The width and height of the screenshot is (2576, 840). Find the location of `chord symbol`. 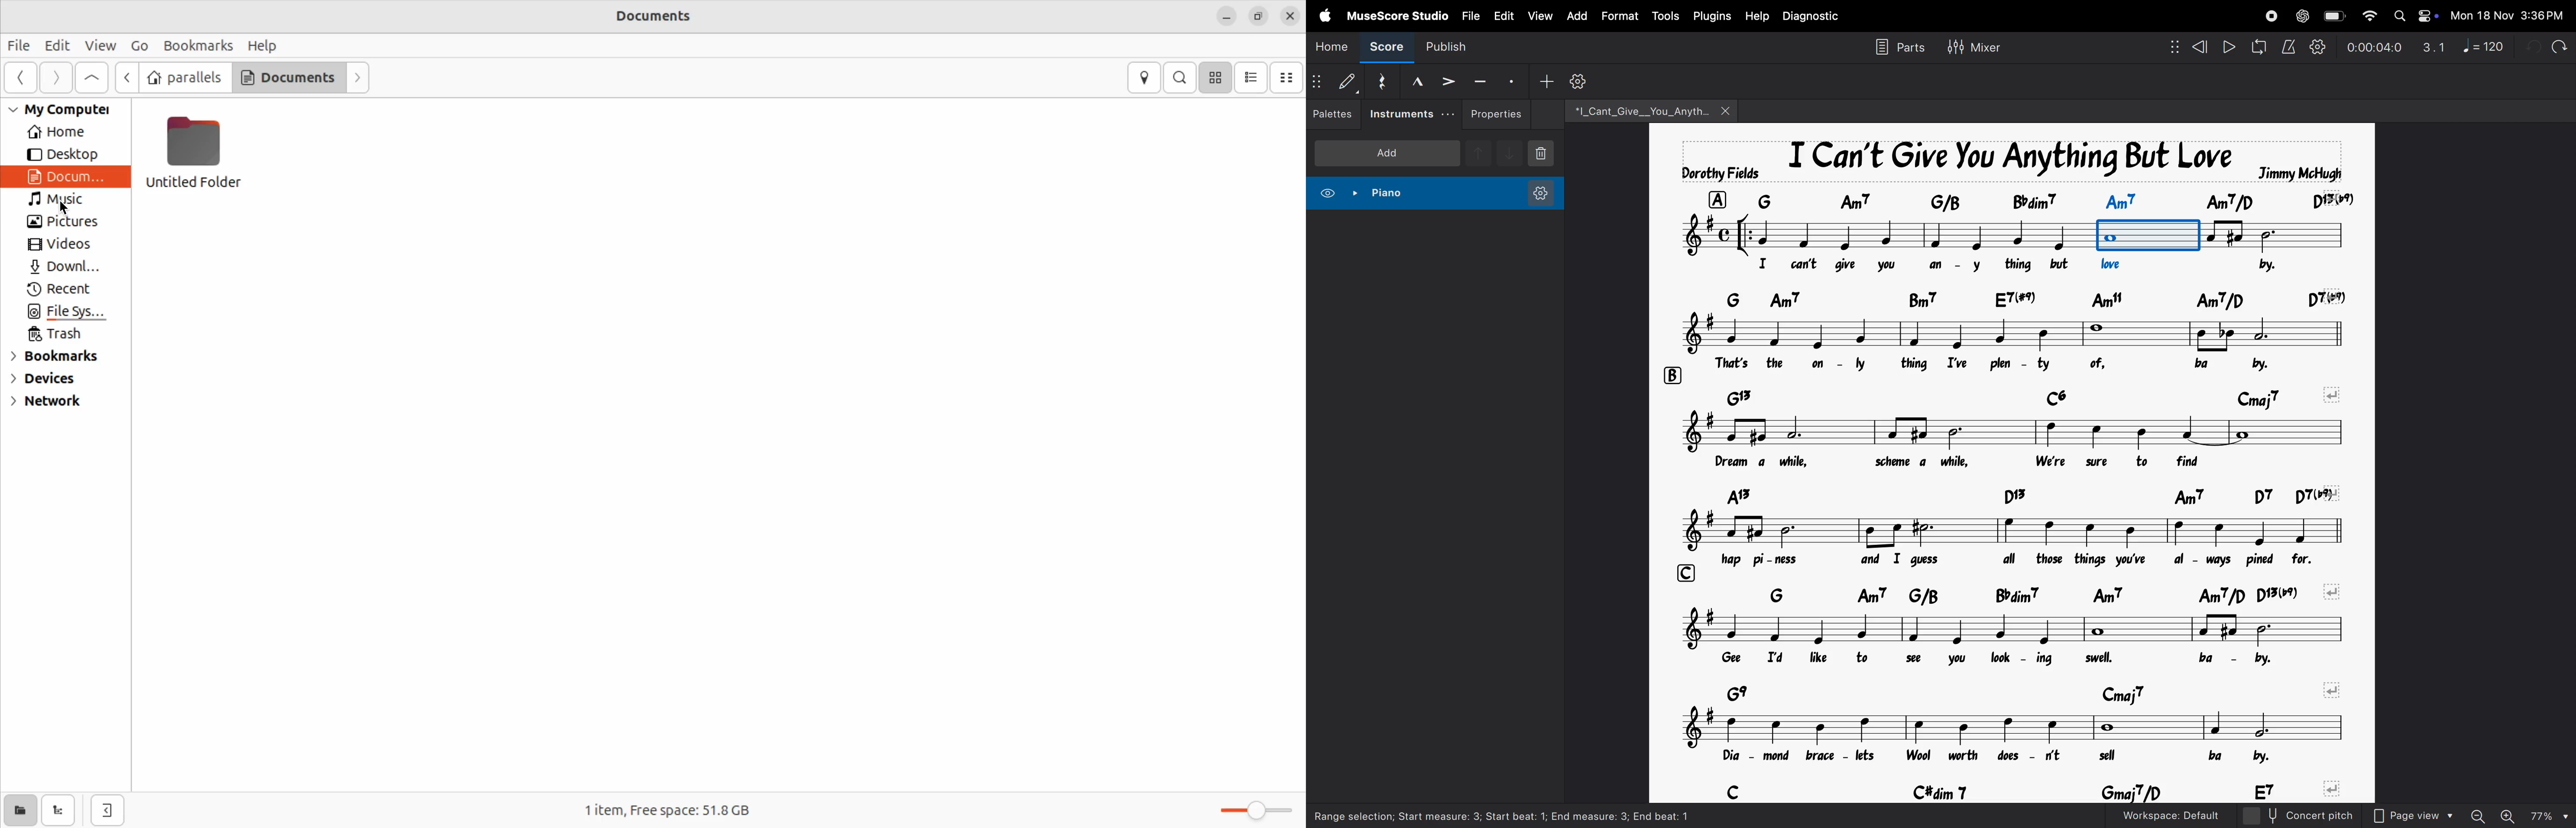

chord symbol is located at coordinates (2059, 200).